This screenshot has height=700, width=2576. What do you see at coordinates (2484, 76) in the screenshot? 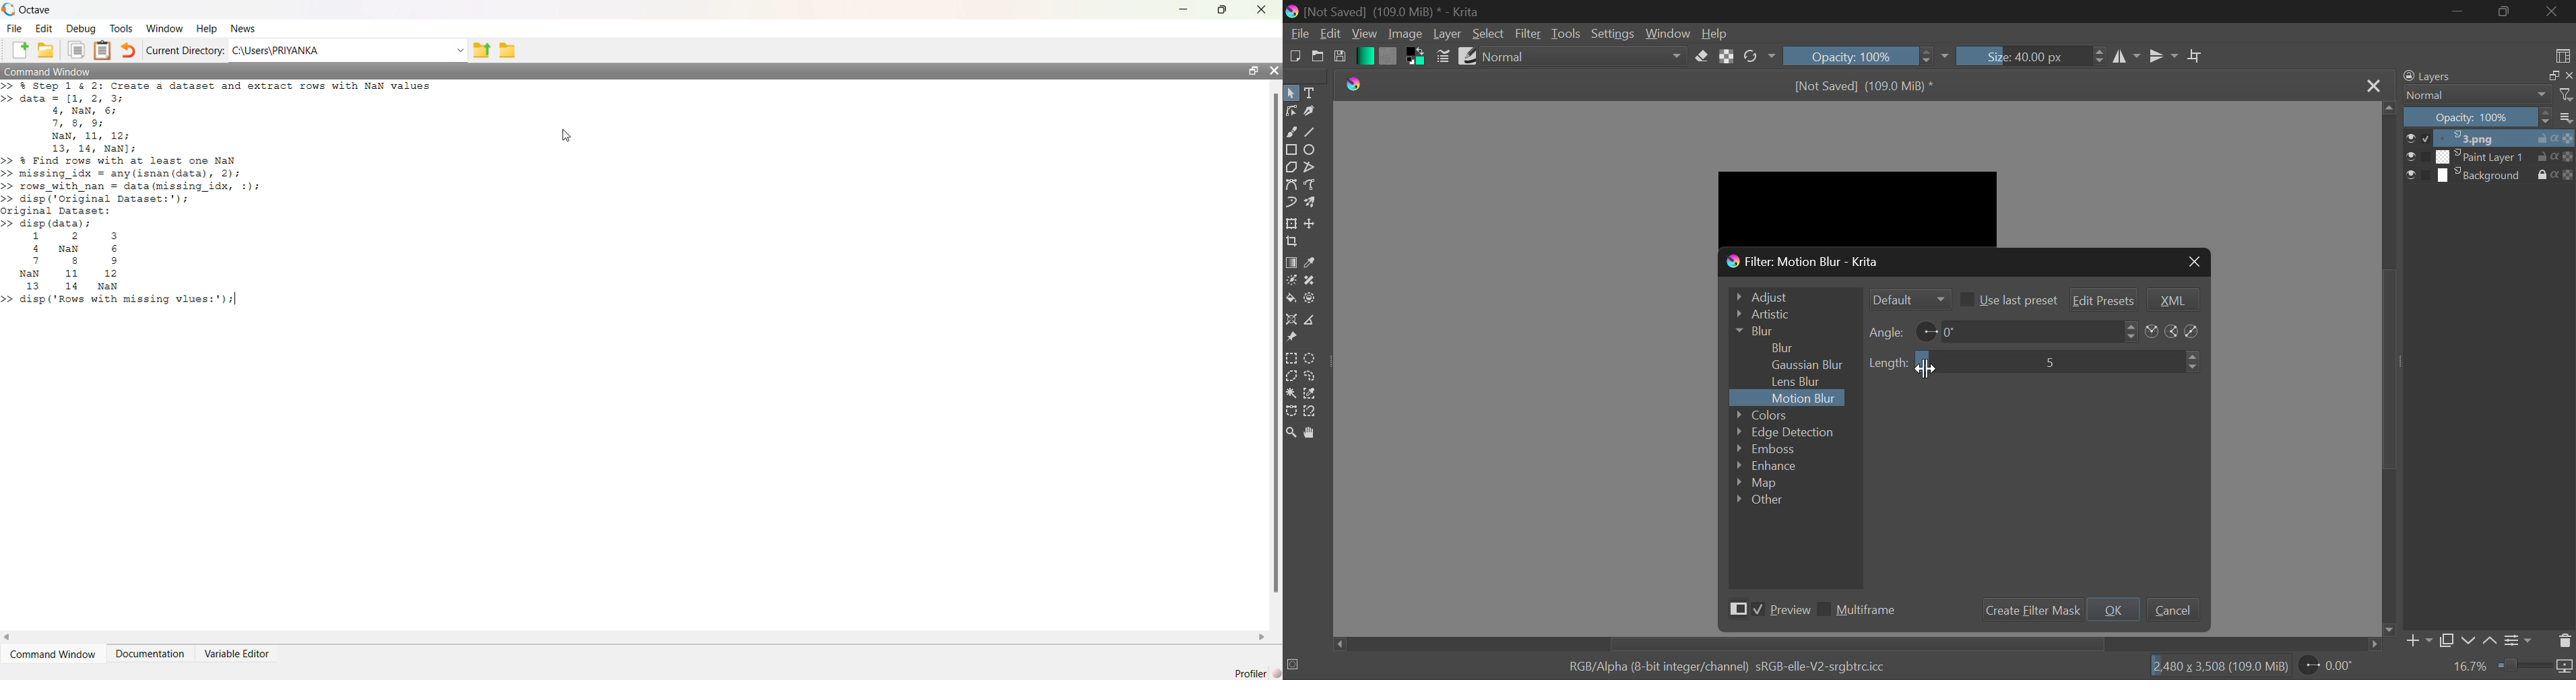
I see `Layers` at bounding box center [2484, 76].